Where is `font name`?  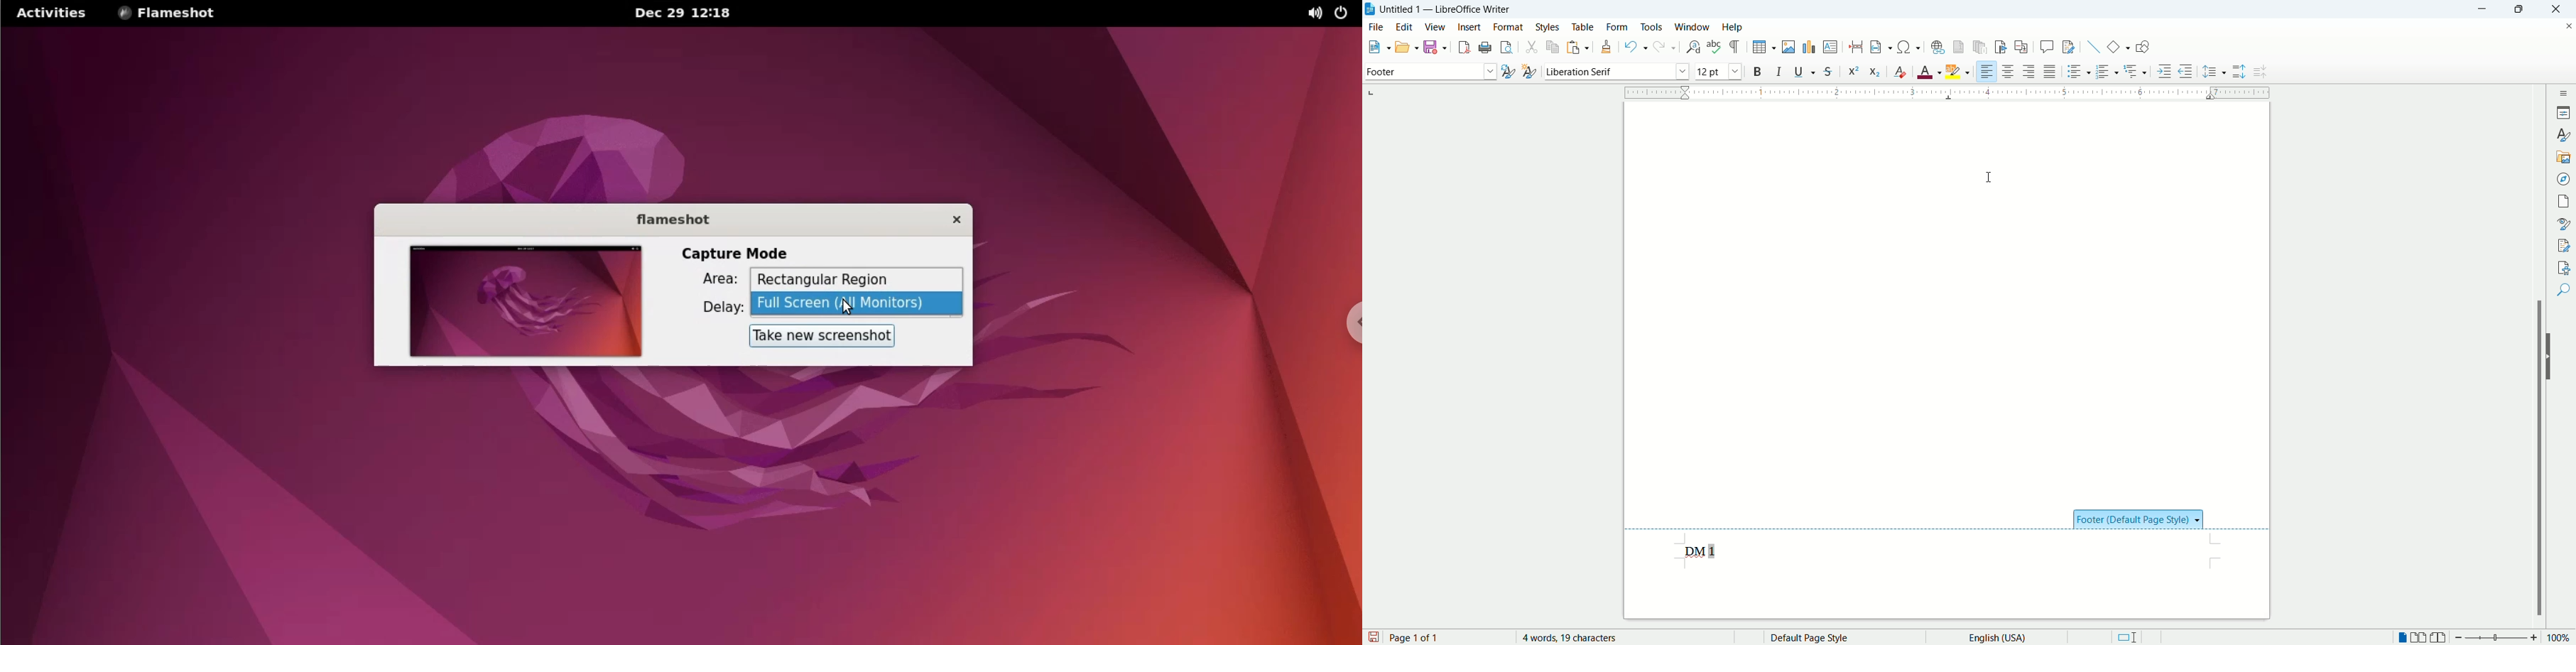 font name is located at coordinates (1616, 71).